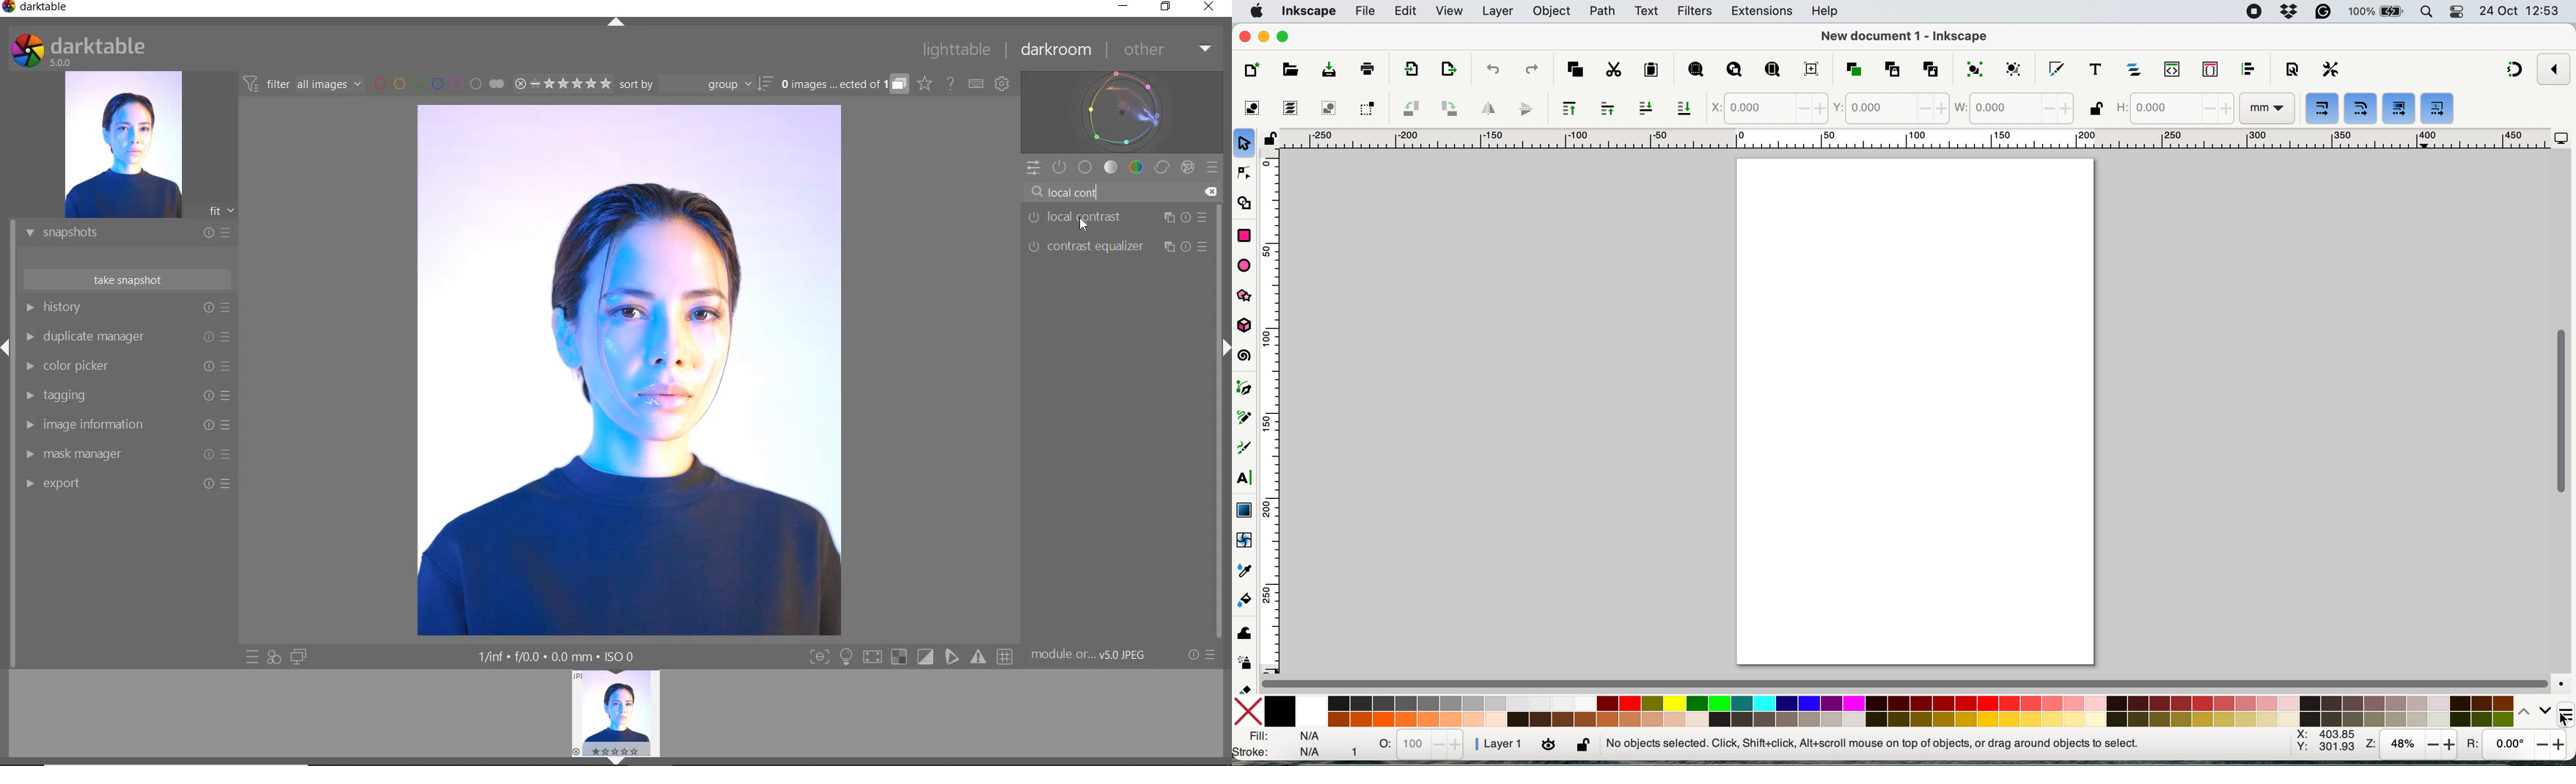 The width and height of the screenshot is (2576, 784). I want to click on document properties, so click(2292, 68).